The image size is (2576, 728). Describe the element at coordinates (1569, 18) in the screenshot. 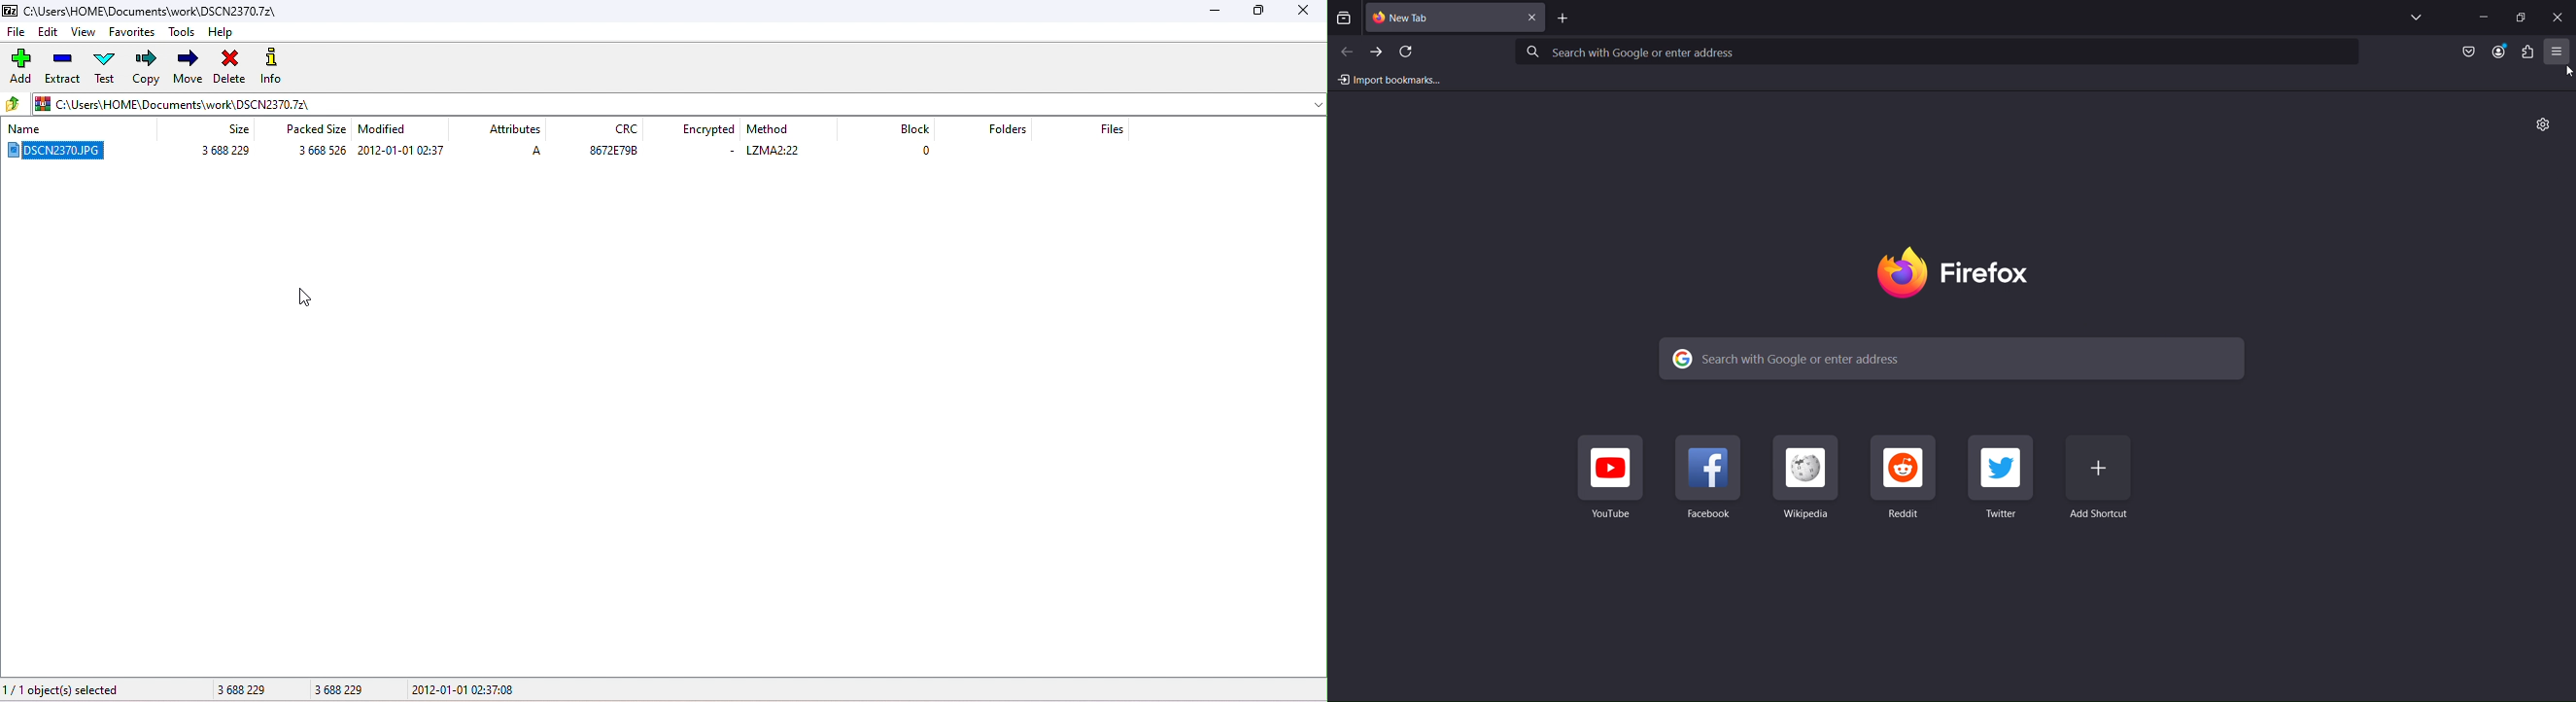

I see `Add Tab` at that location.